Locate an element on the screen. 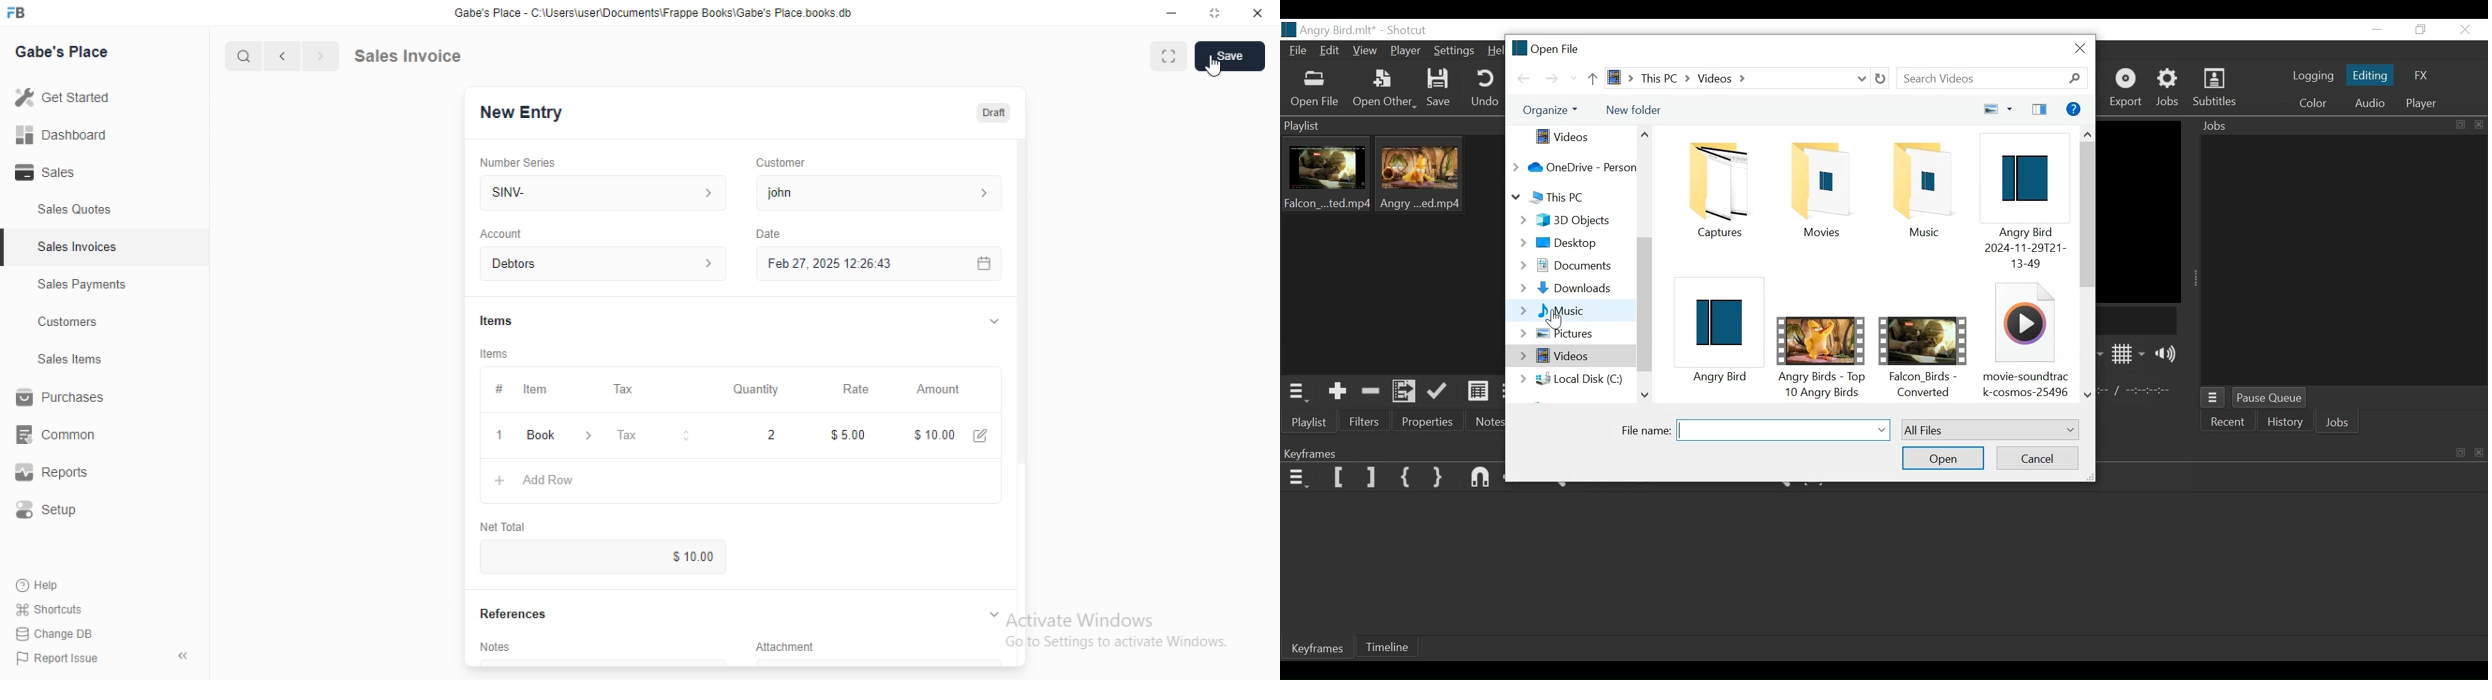 The image size is (2492, 700). Player is located at coordinates (1405, 51).